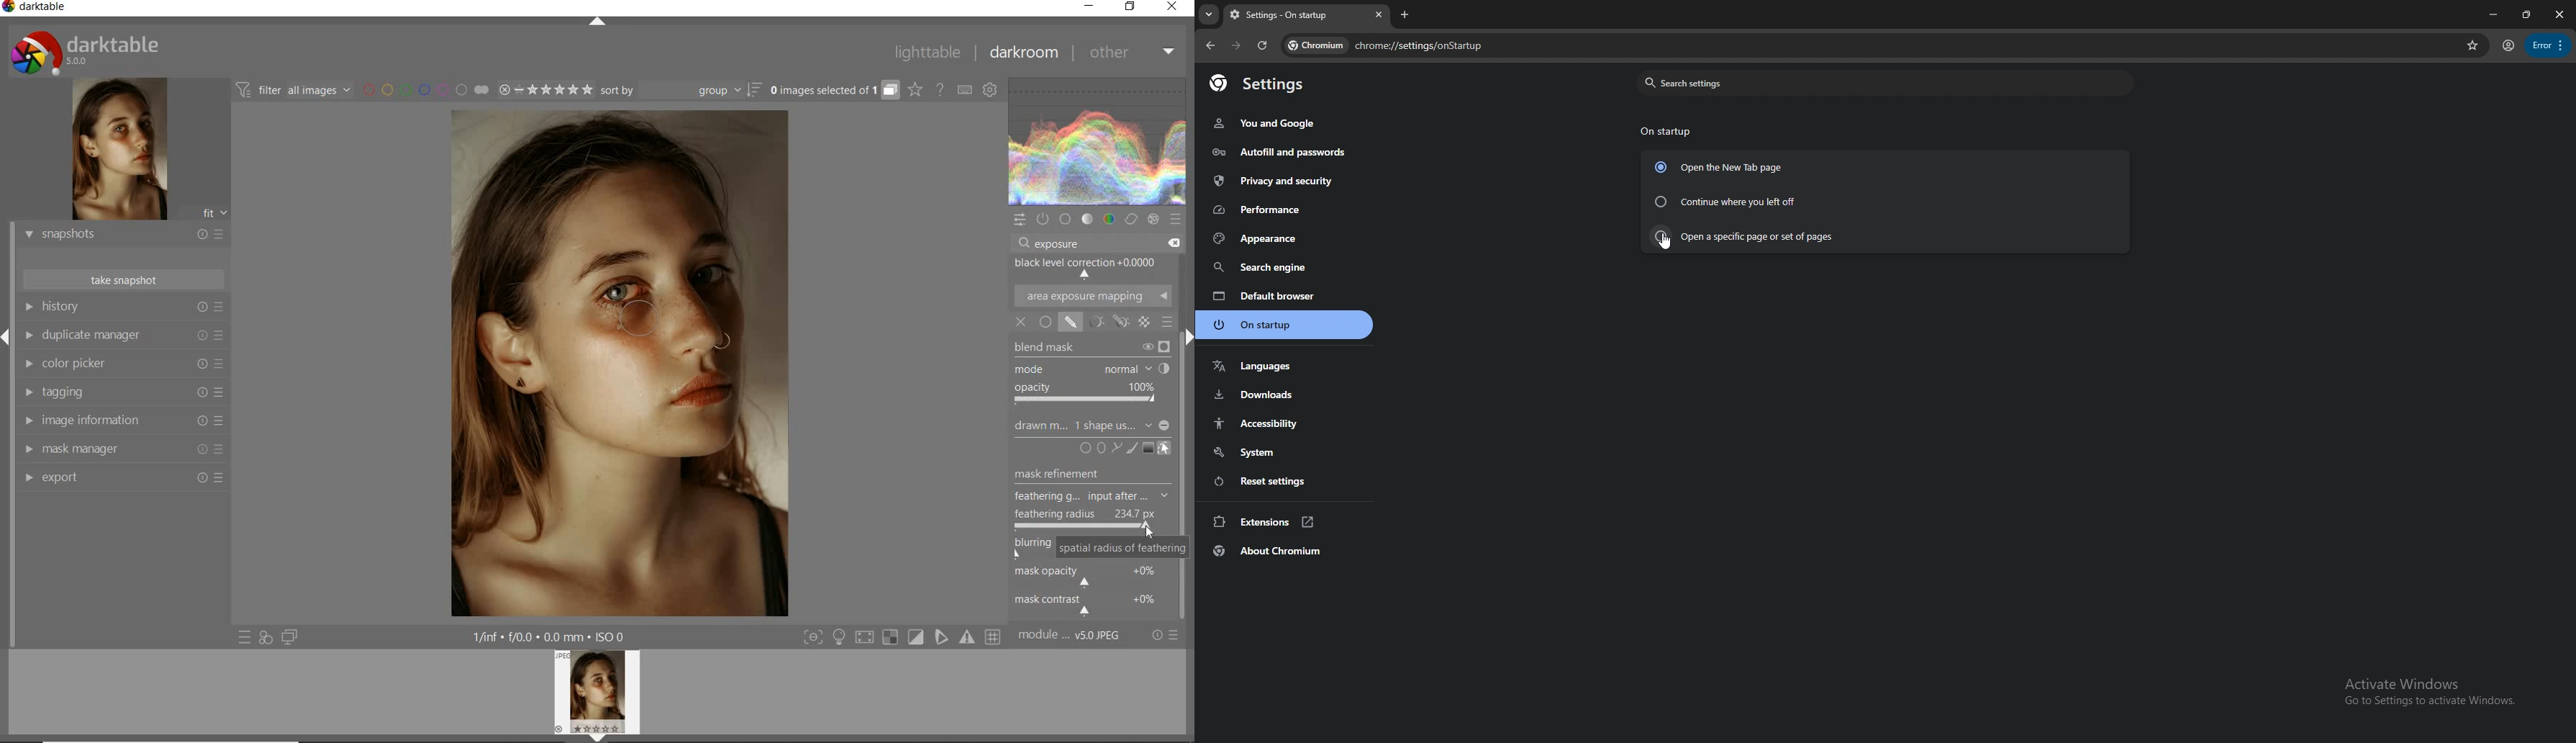 Image resolution: width=2576 pixels, height=756 pixels. What do you see at coordinates (1131, 449) in the screenshot?
I see `ADD BRUSH` at bounding box center [1131, 449].